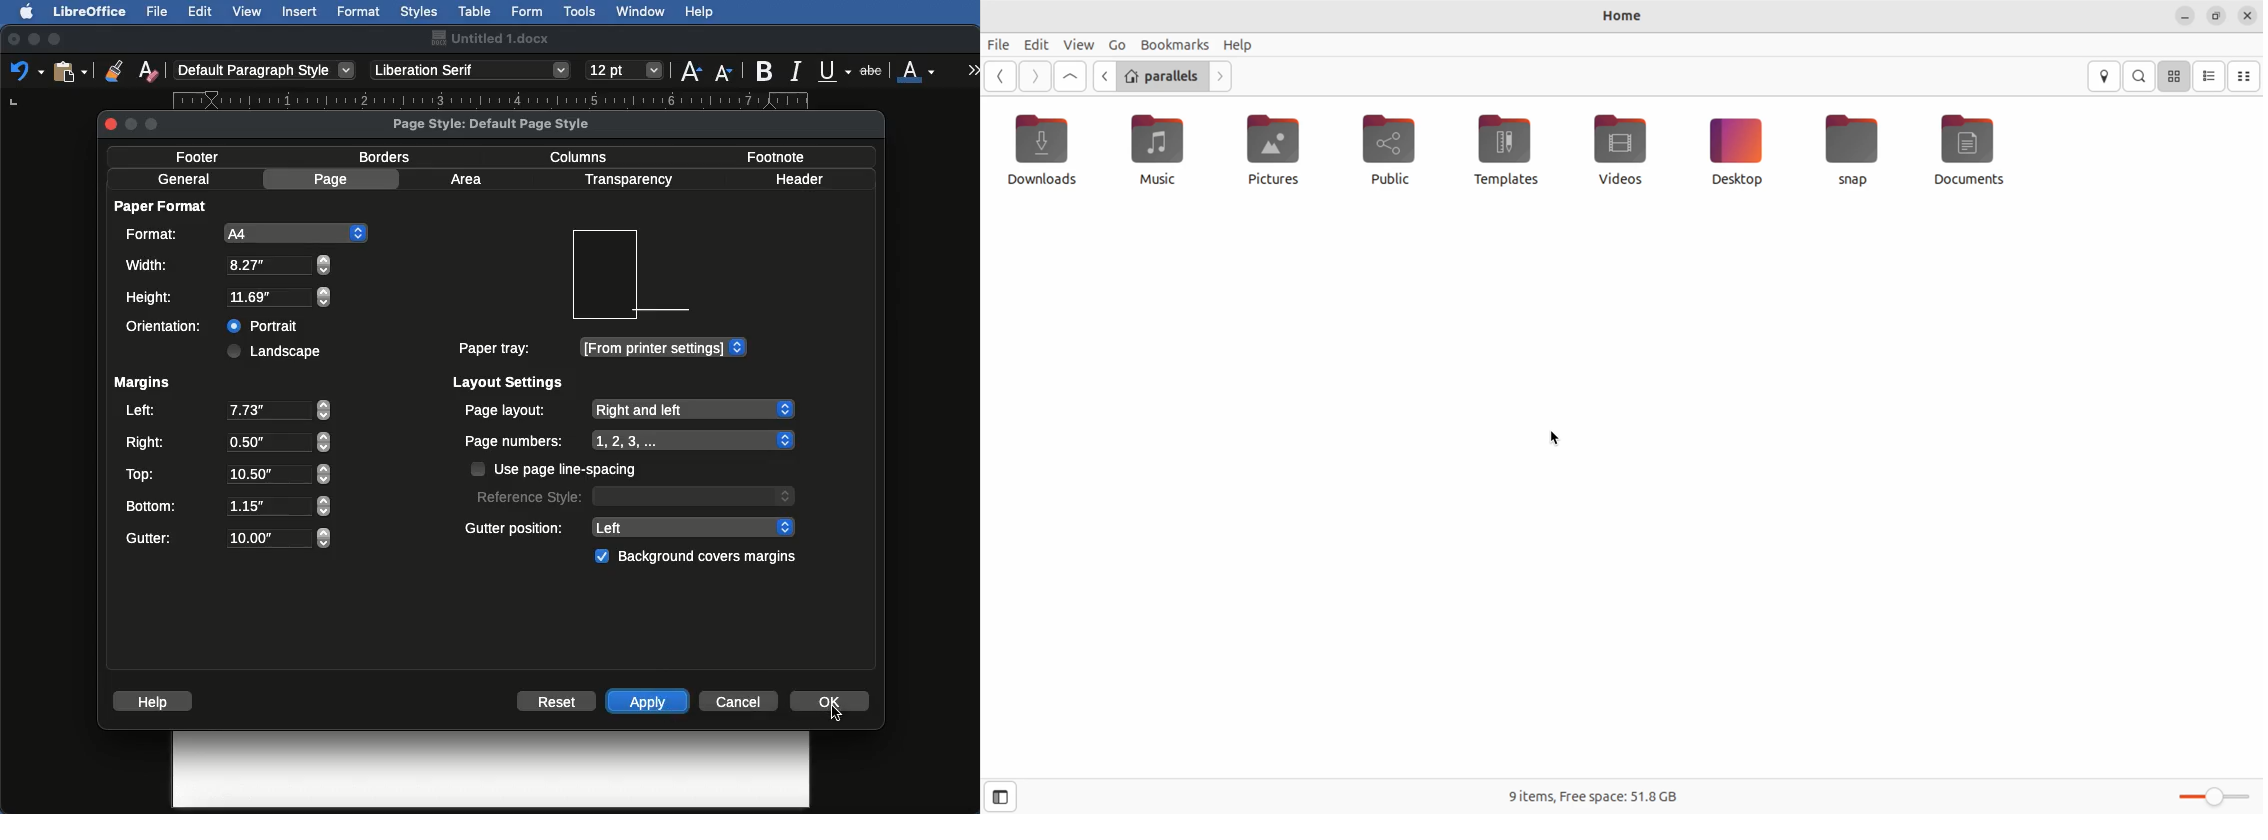 The width and height of the screenshot is (2268, 840). I want to click on Go next, so click(1223, 76).